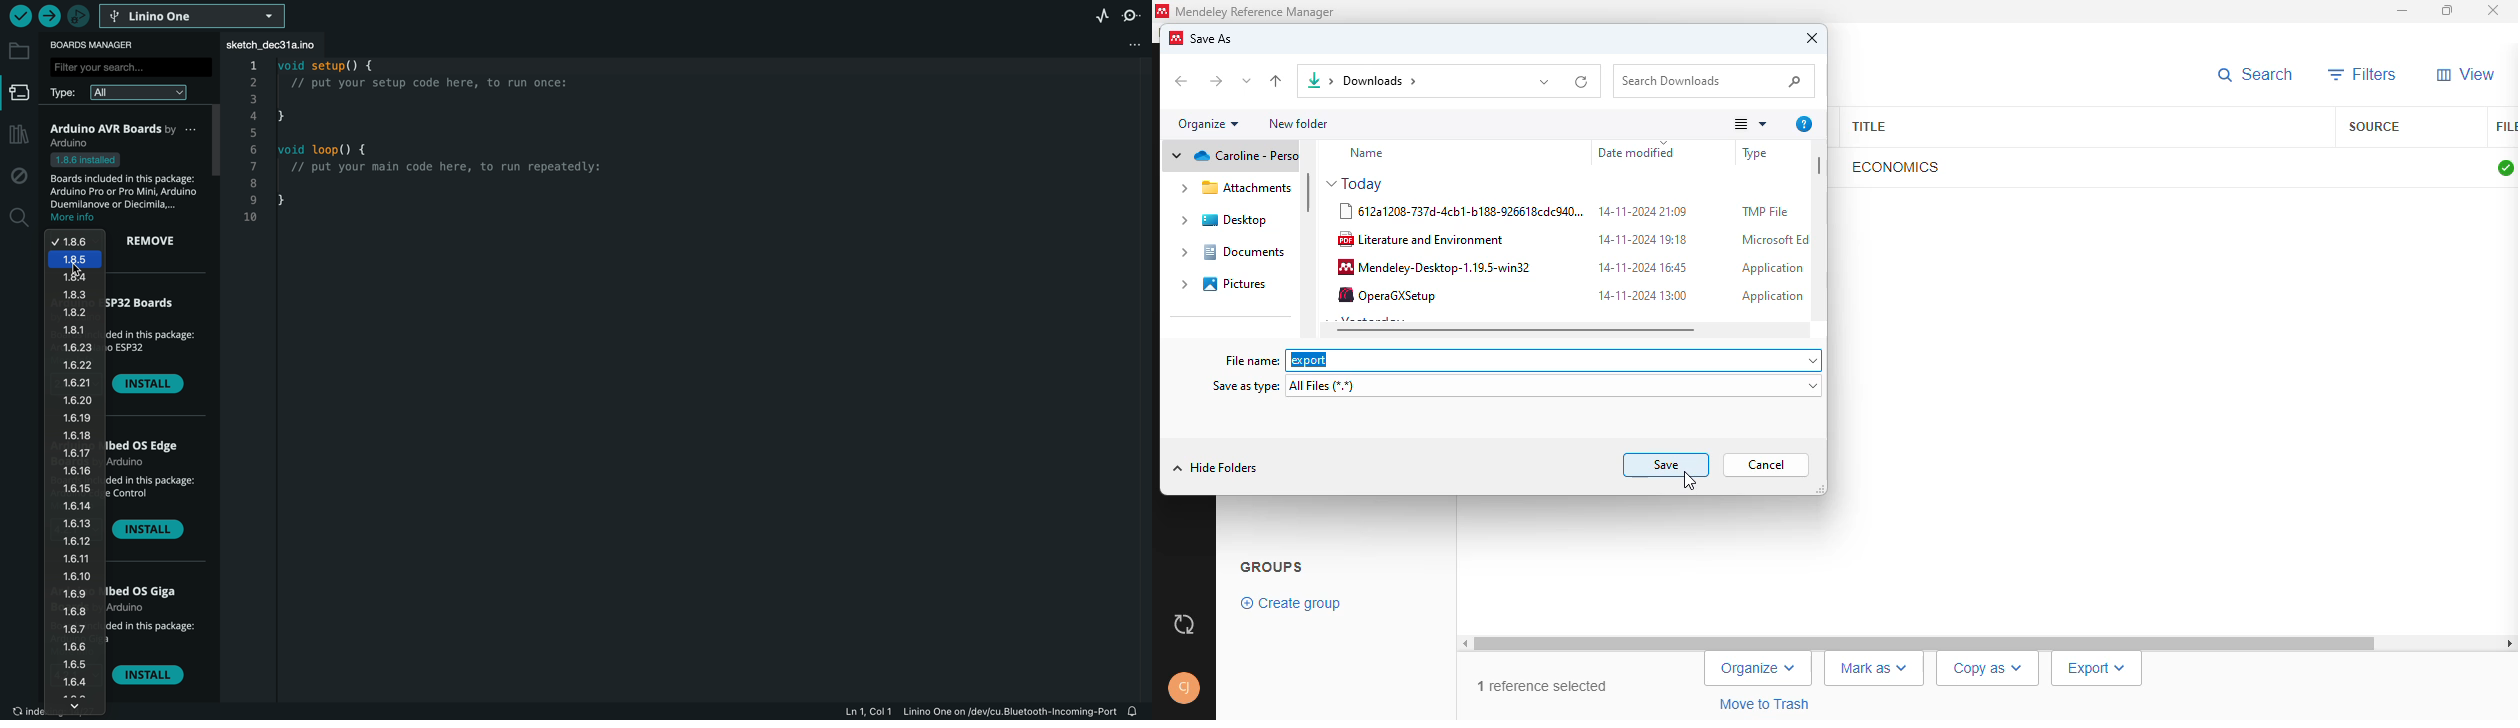 The width and height of the screenshot is (2520, 728). I want to click on today, so click(1354, 185).